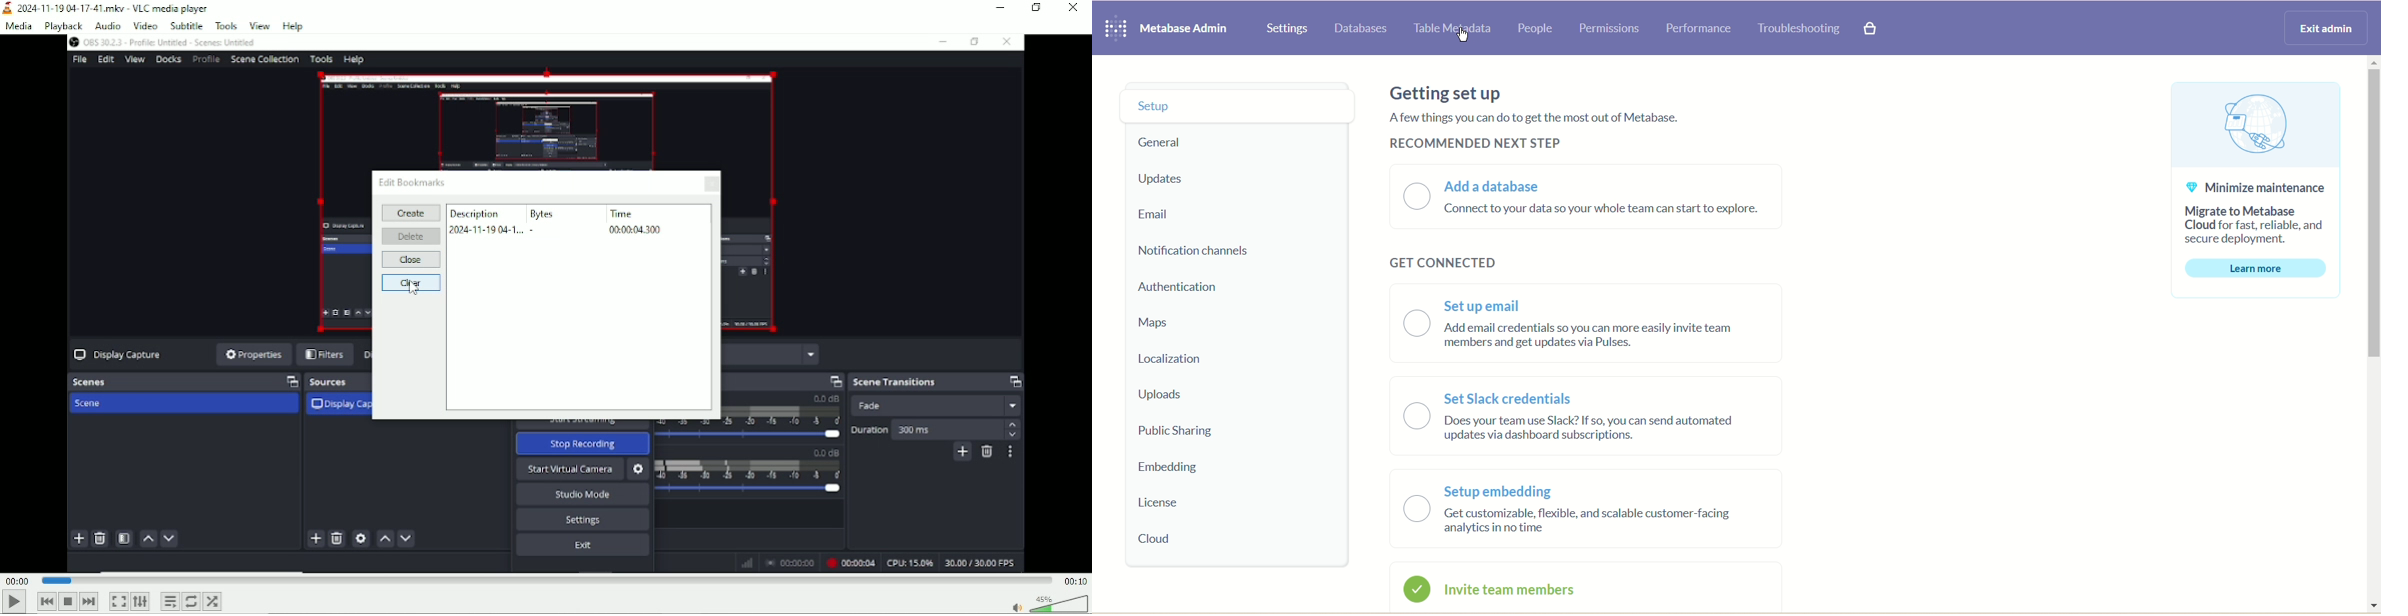 This screenshot has height=616, width=2408. I want to click on Play duration, so click(545, 579).